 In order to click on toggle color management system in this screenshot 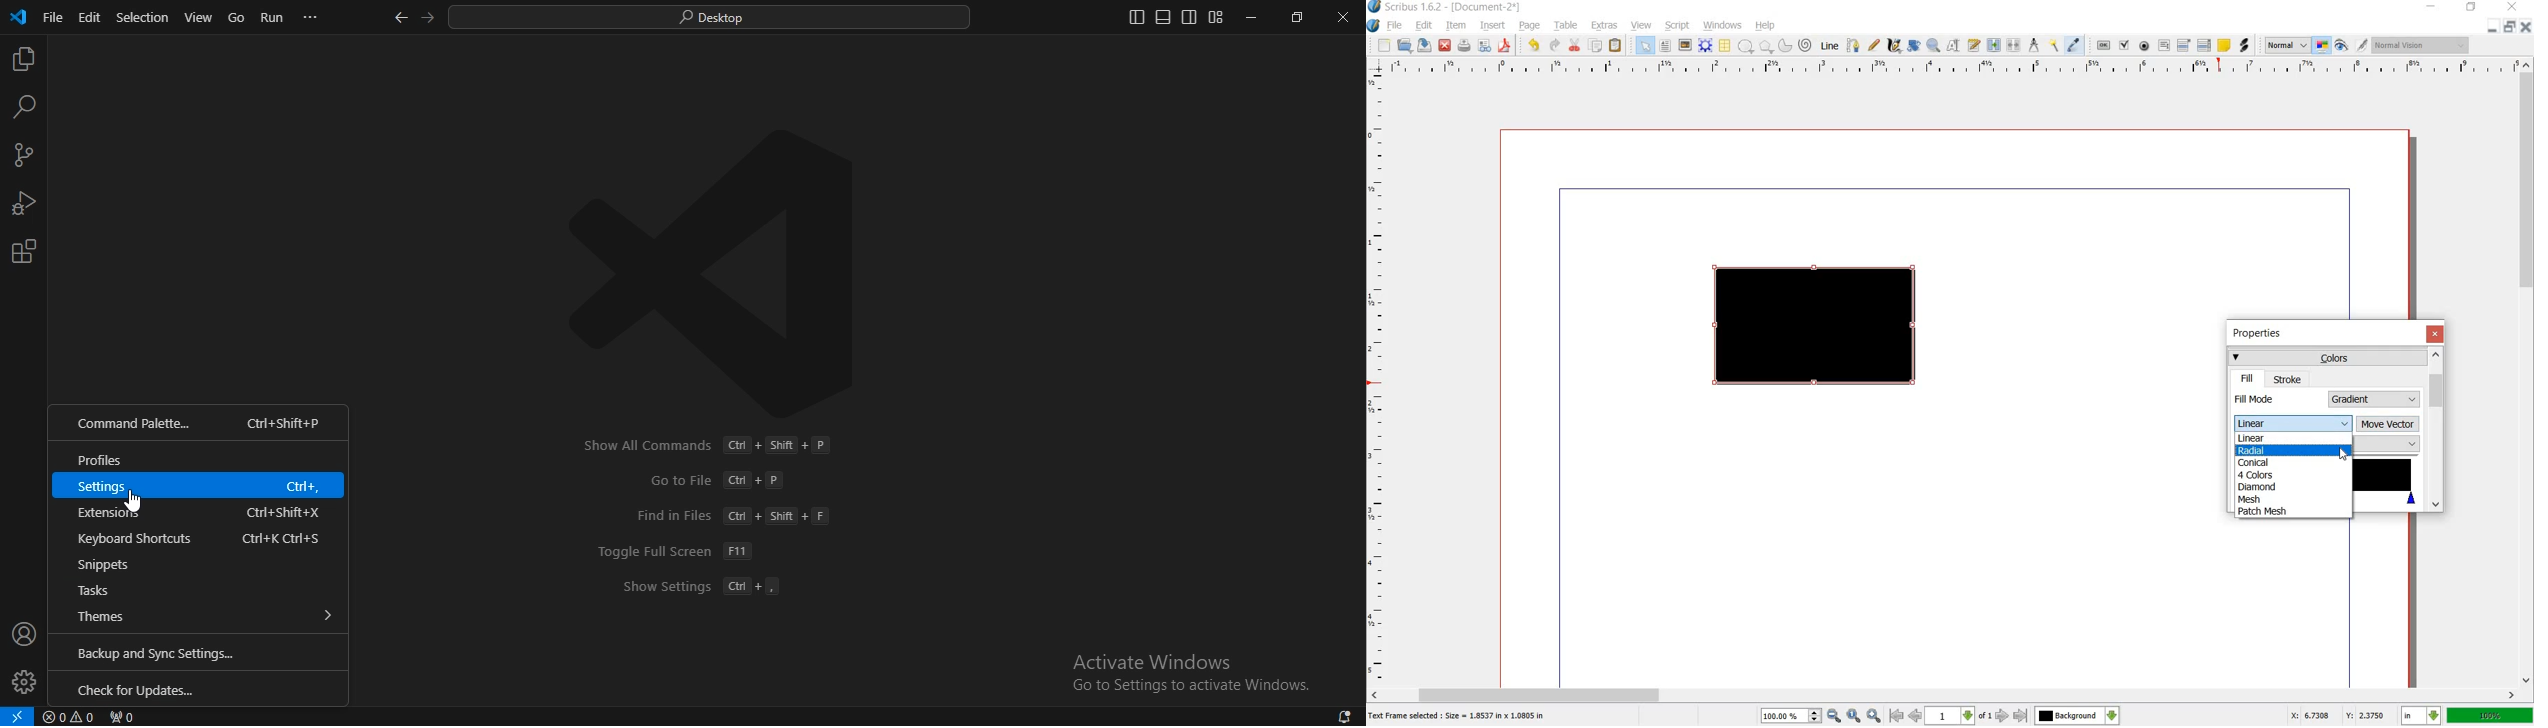, I will do `click(2323, 46)`.